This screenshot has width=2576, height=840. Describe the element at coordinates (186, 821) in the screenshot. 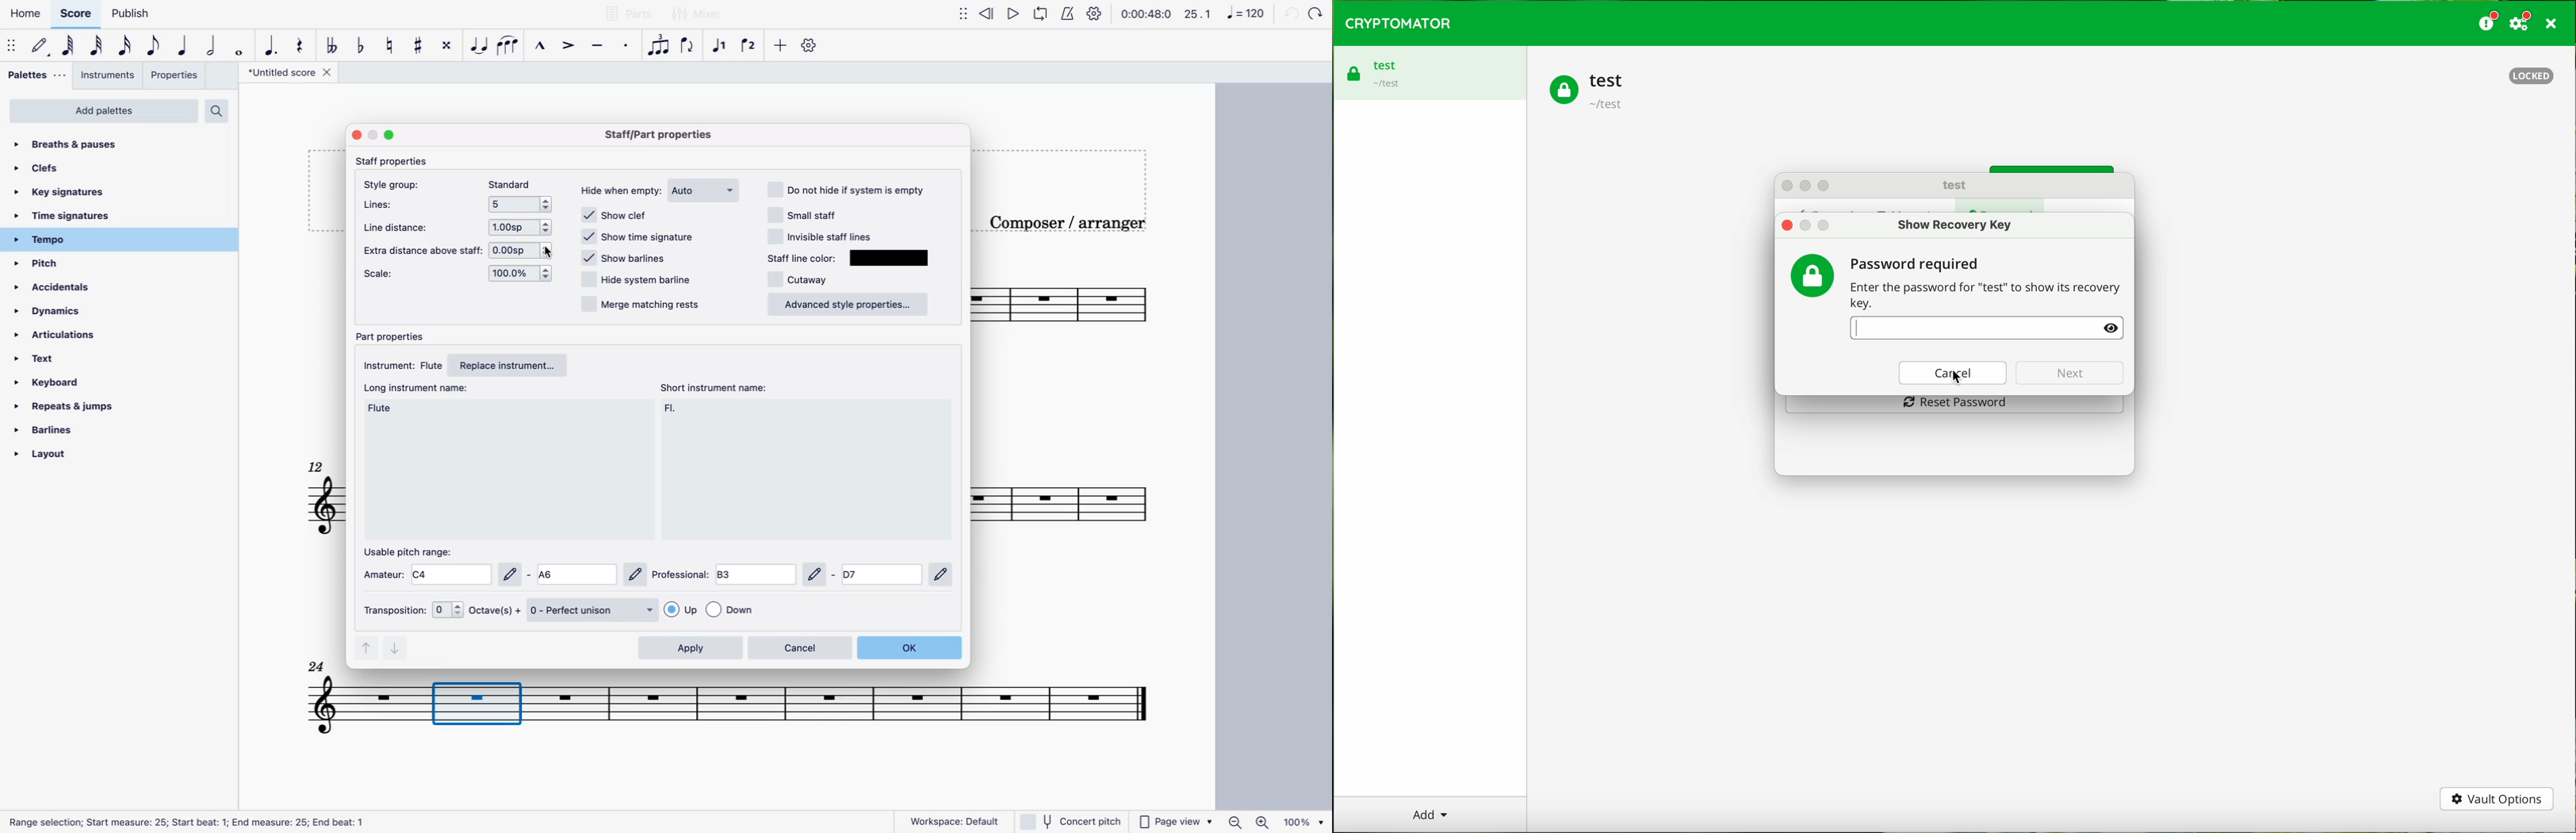

I see `Range selection; Start measure: 25; Start beat: 1; End measure: 25; End beat: 1` at that location.